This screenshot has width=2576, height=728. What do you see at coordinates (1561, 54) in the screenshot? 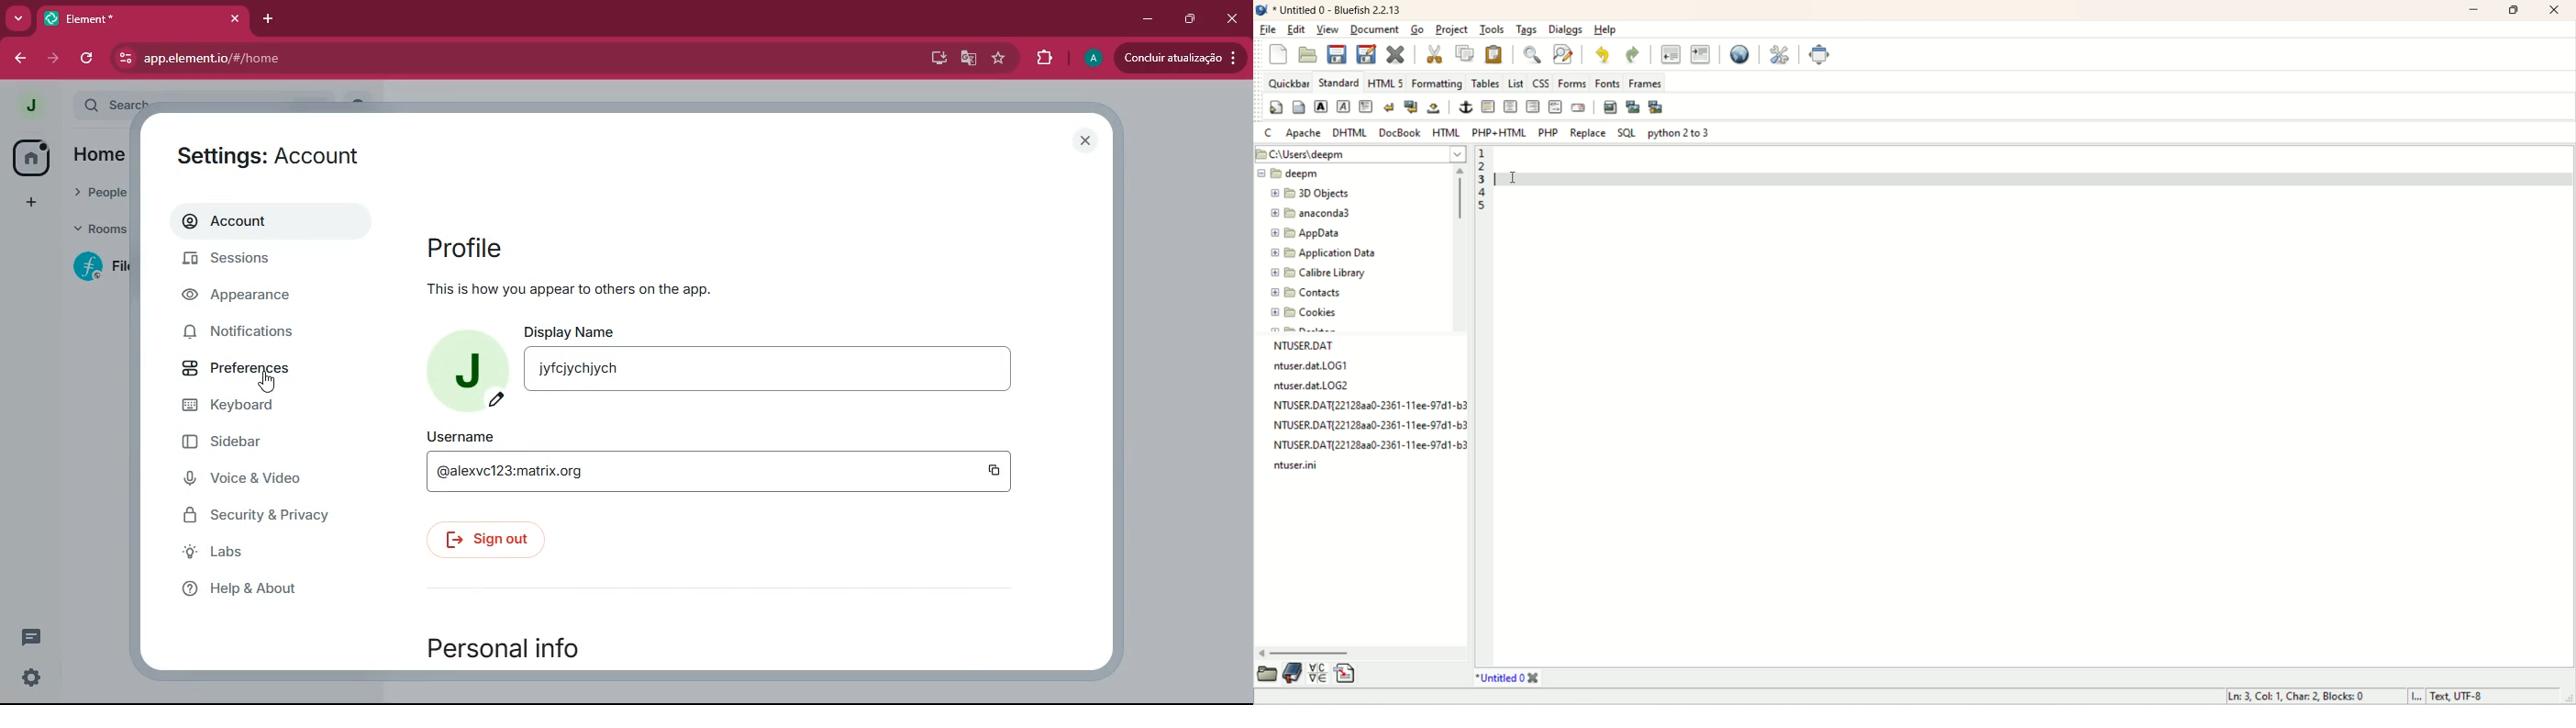
I see `advance find and replace` at bounding box center [1561, 54].